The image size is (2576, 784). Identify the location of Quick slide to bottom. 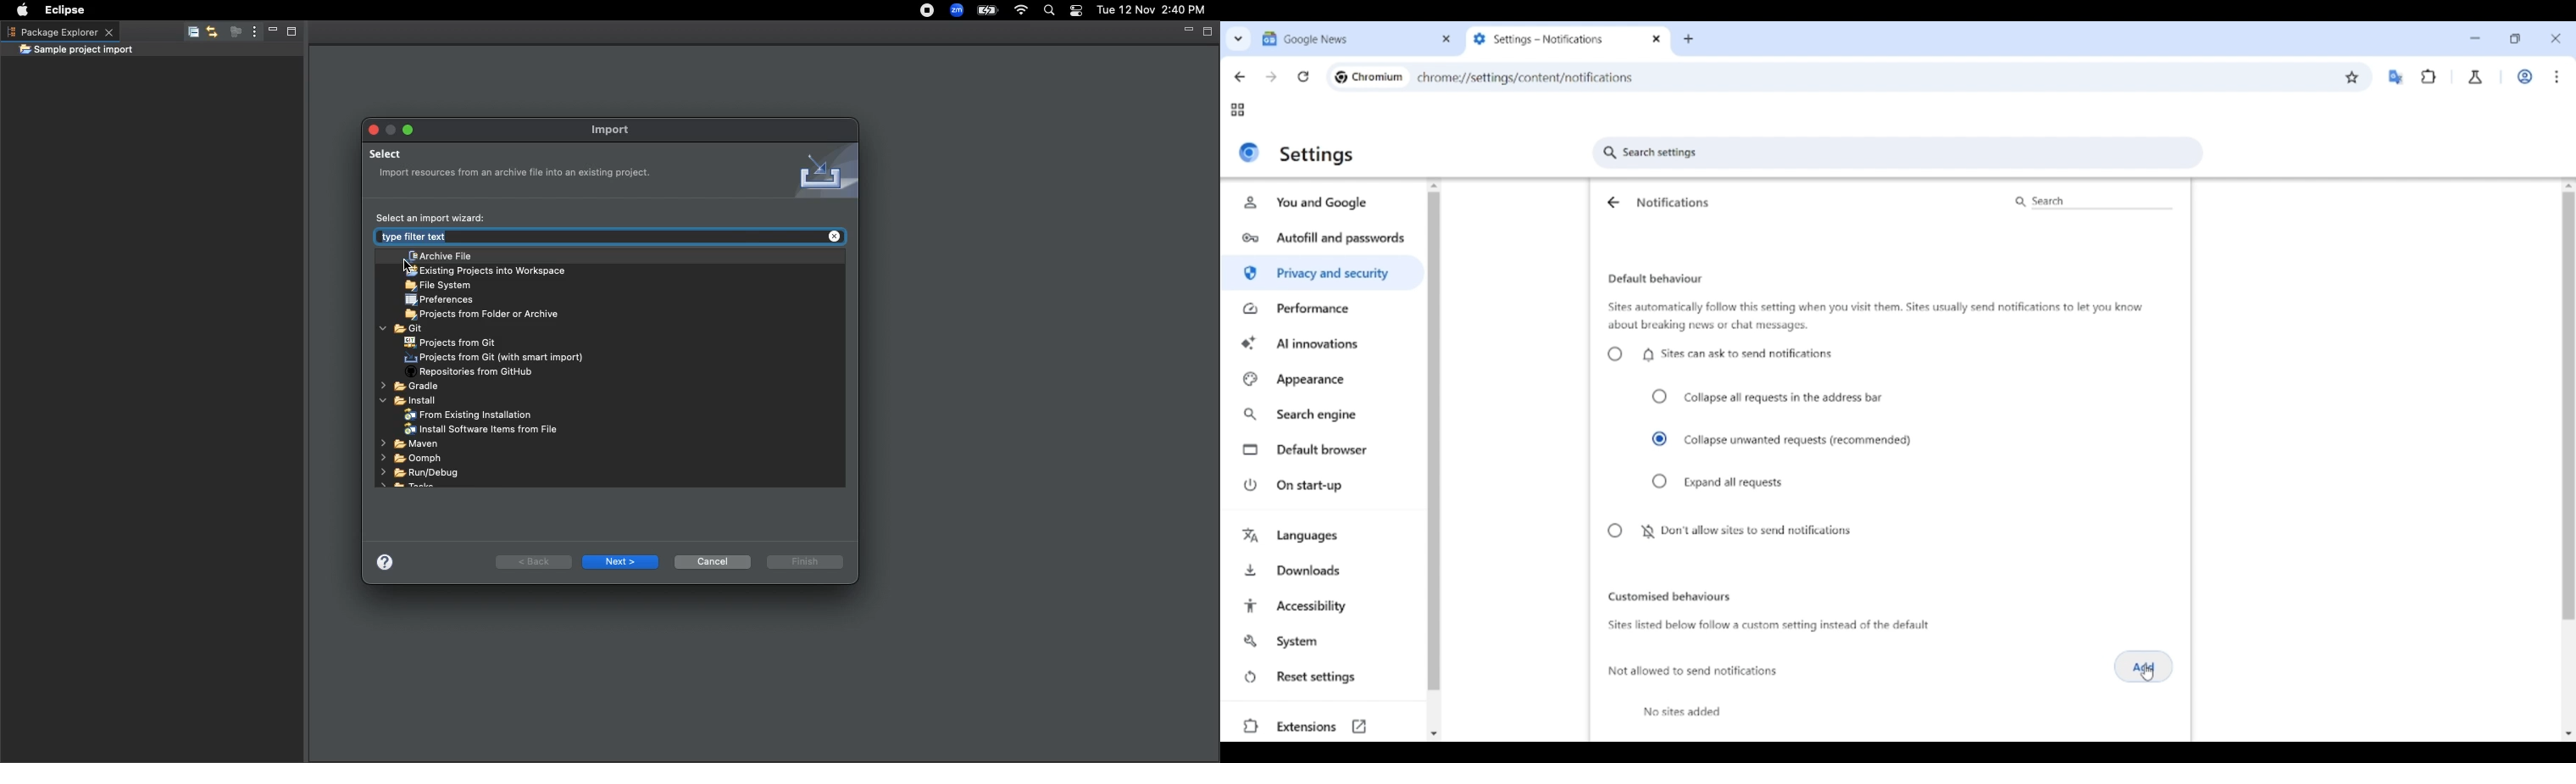
(1433, 734).